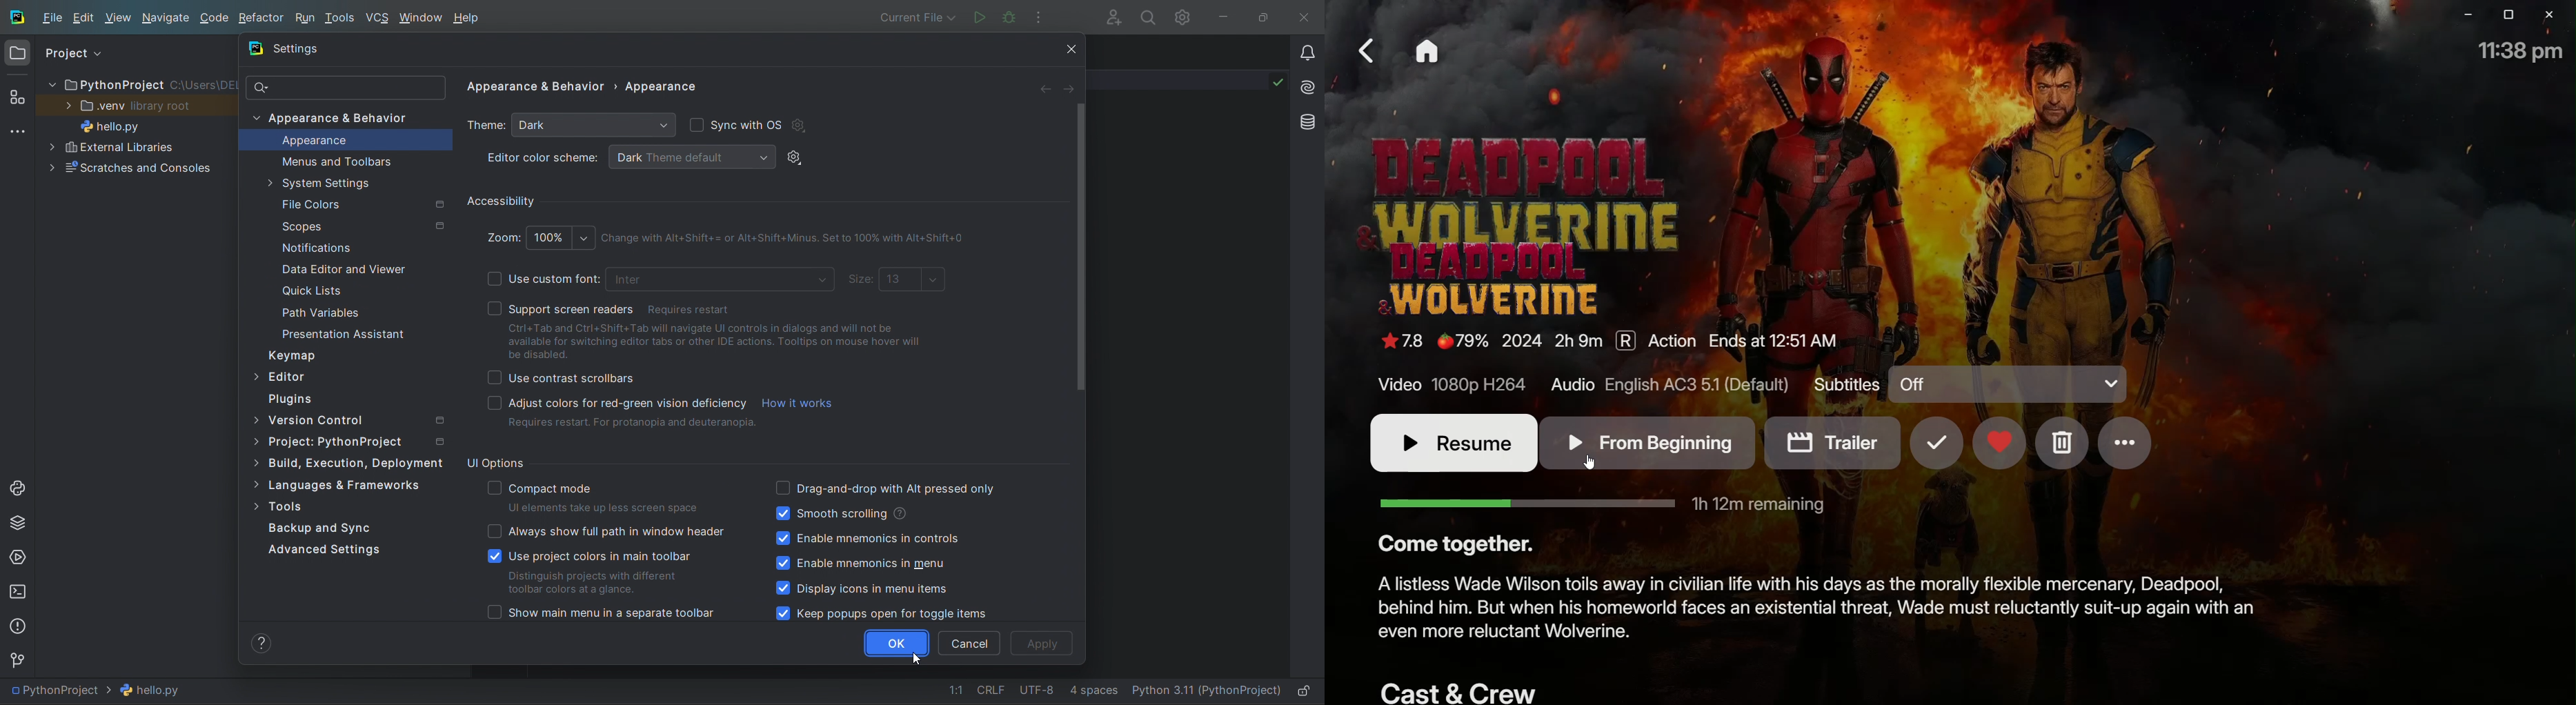 The width and height of the screenshot is (2576, 728). I want to click on dropdown, so click(915, 279).